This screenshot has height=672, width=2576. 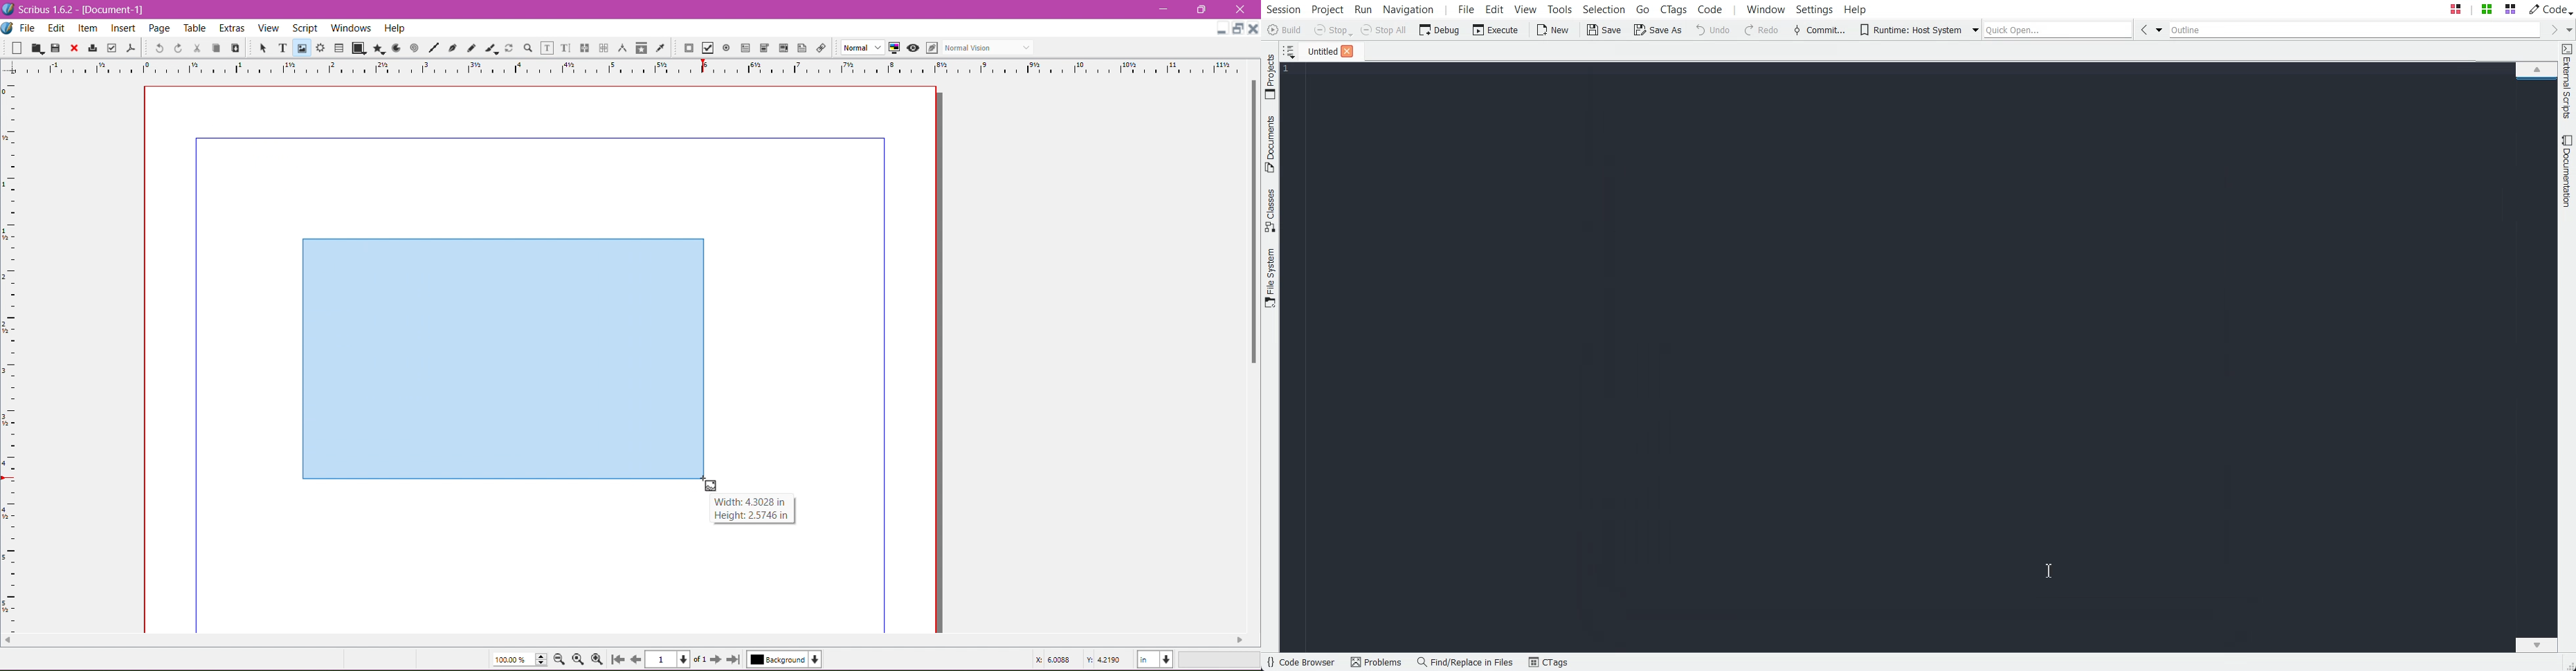 I want to click on Go, so click(x=1644, y=8).